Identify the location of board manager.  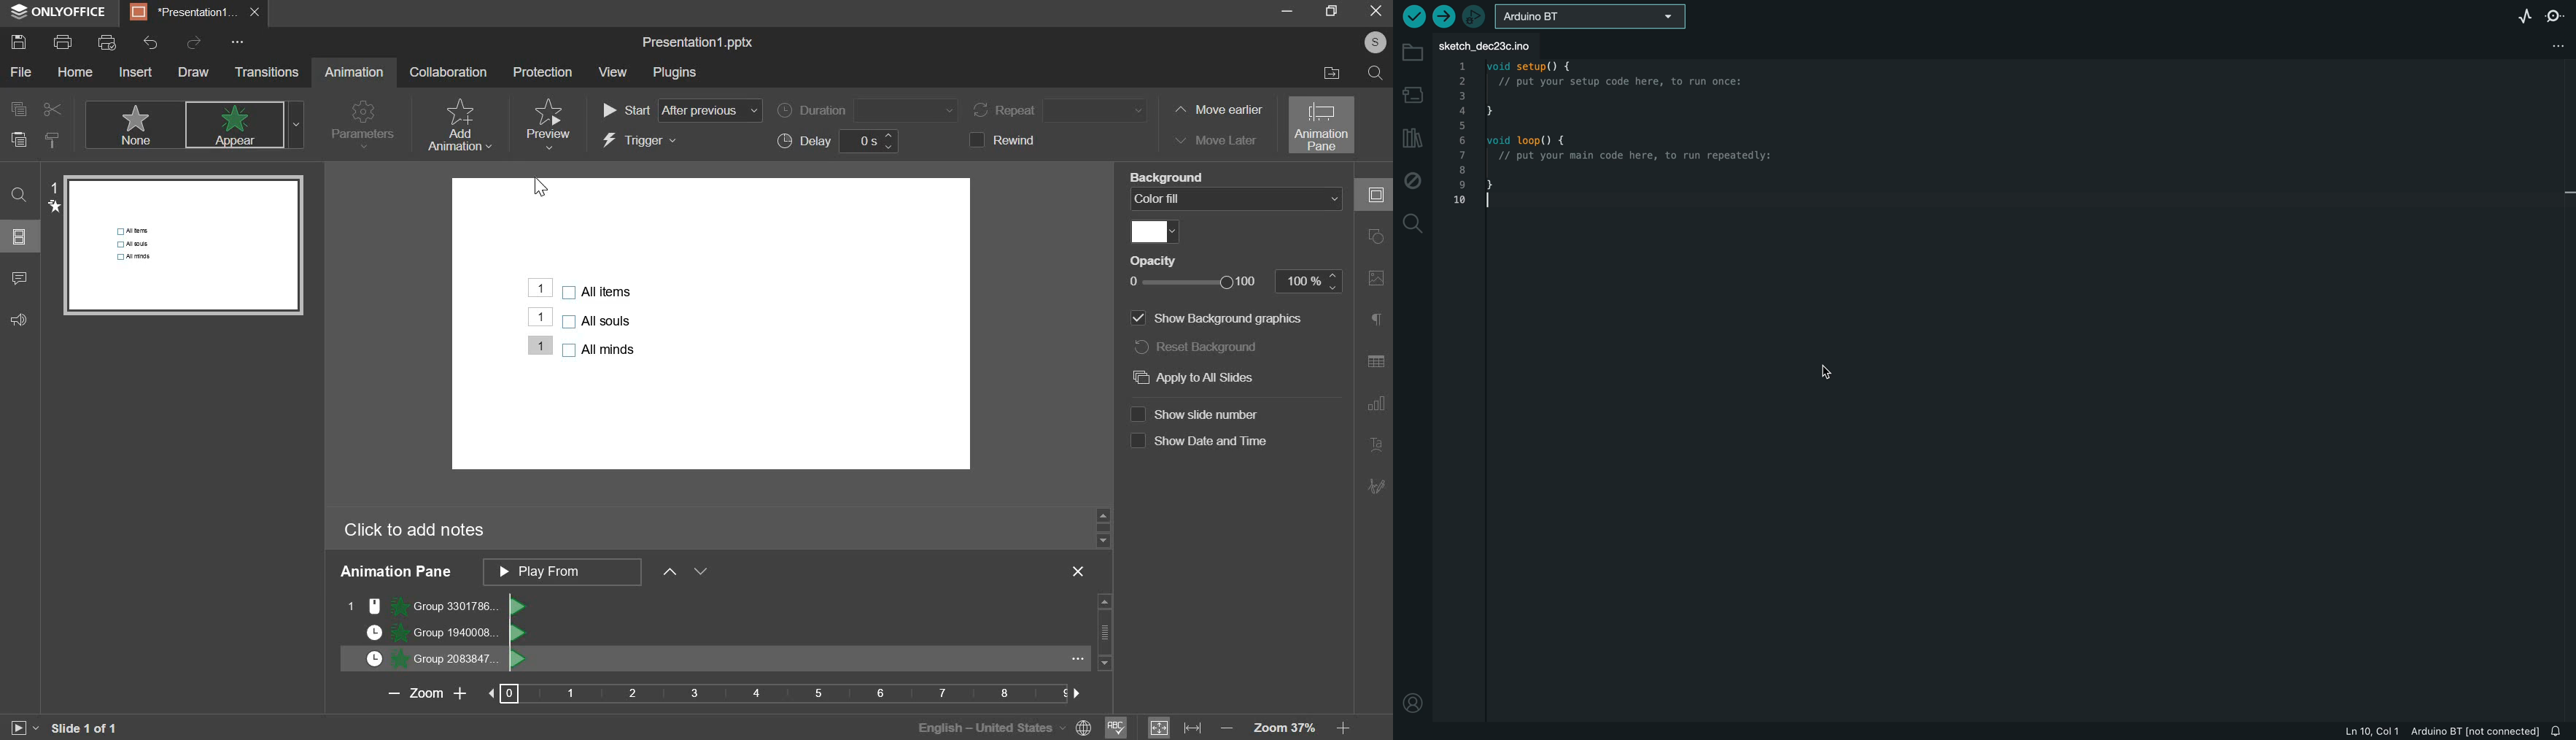
(1414, 94).